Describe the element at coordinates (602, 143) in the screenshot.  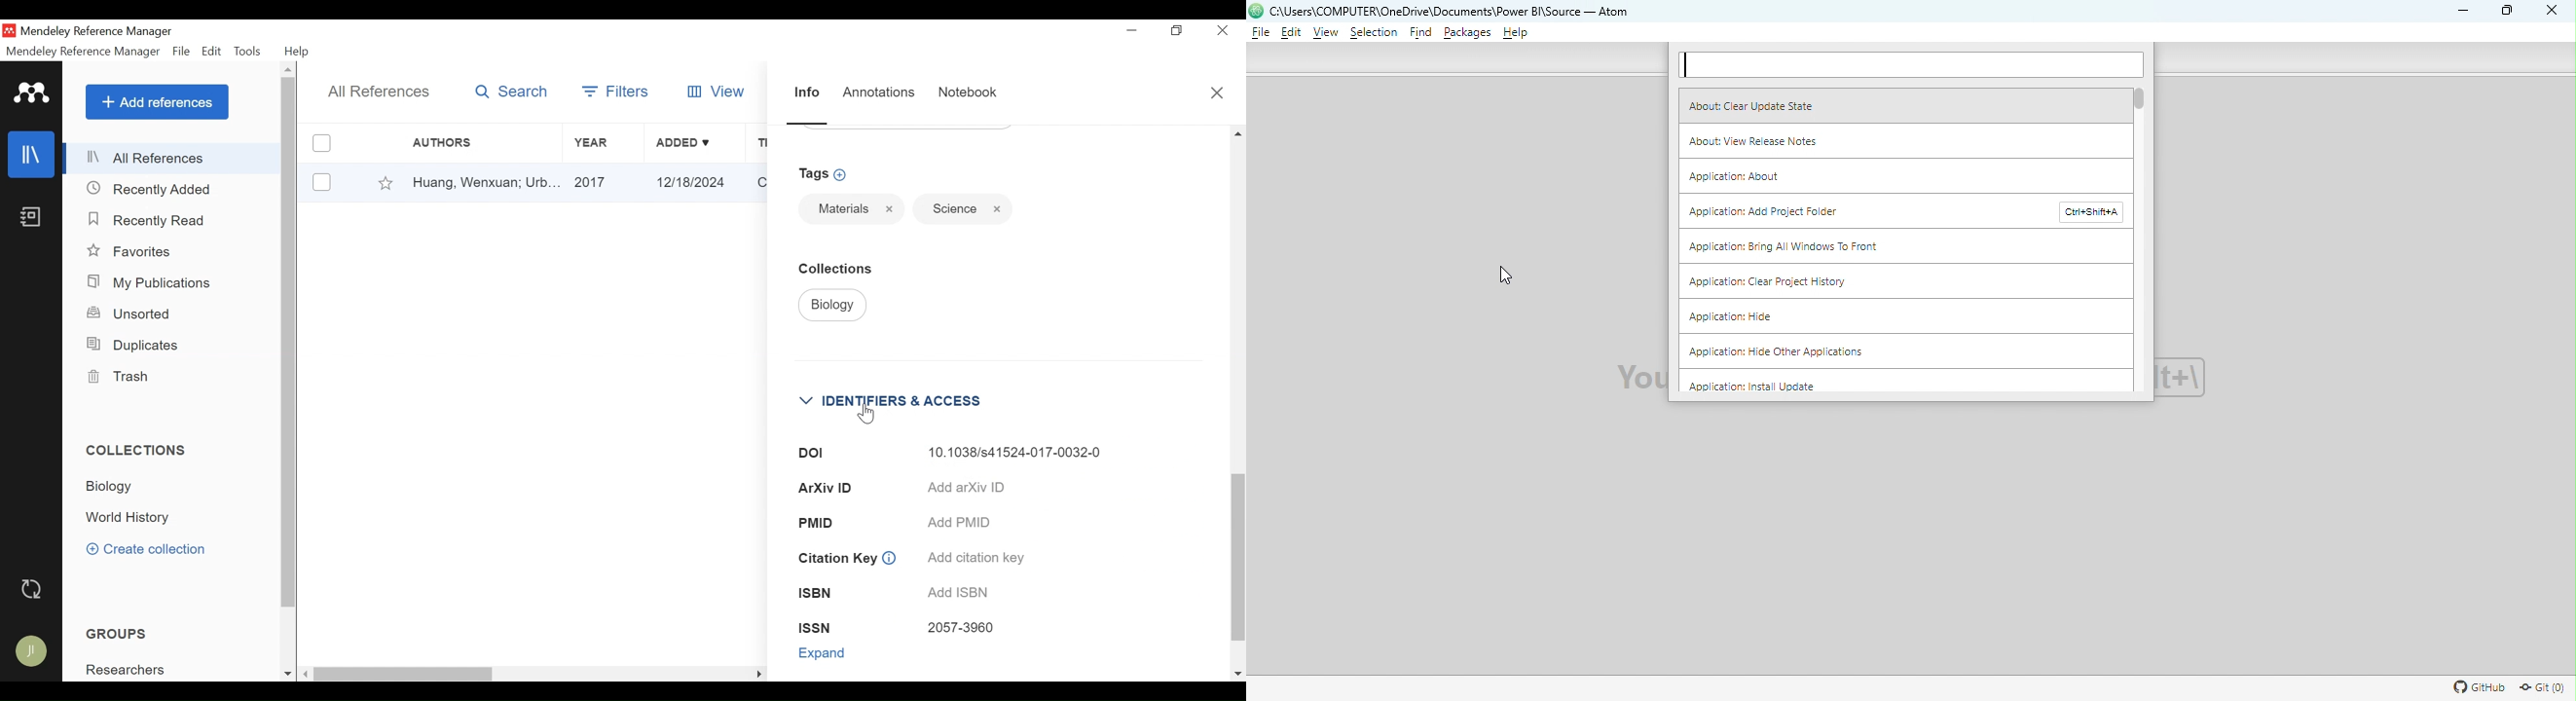
I see `Year` at that location.